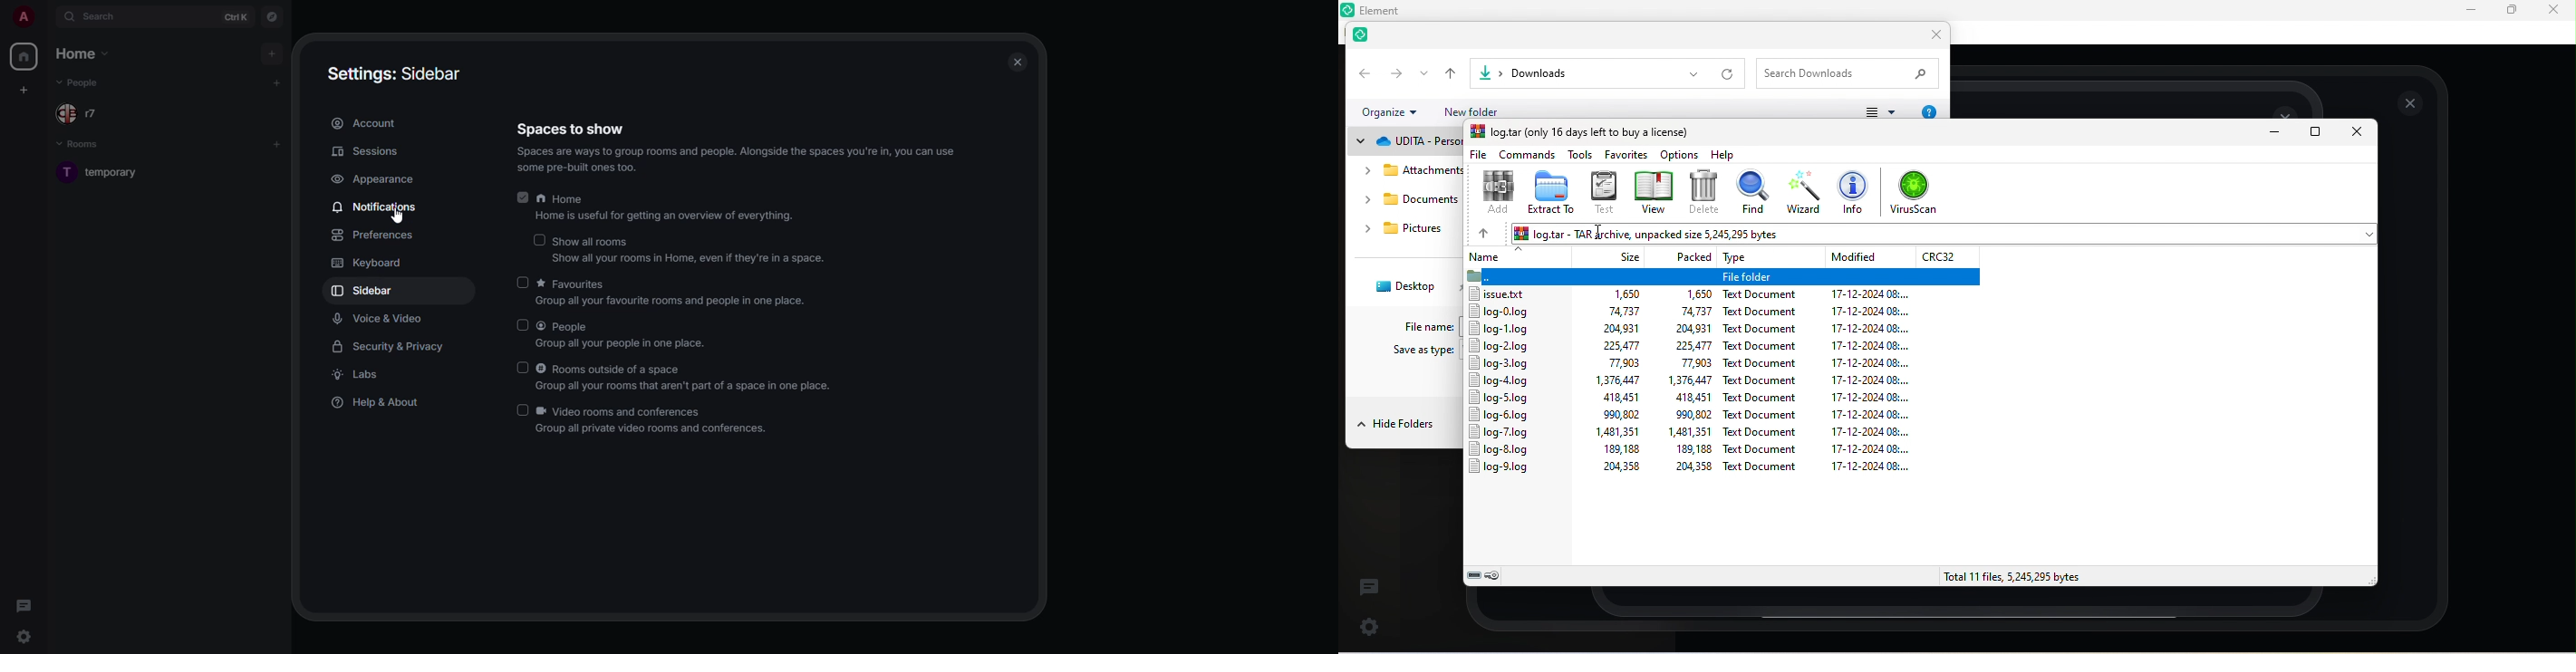 The height and width of the screenshot is (672, 2576). Describe the element at coordinates (96, 16) in the screenshot. I see `search` at that location.